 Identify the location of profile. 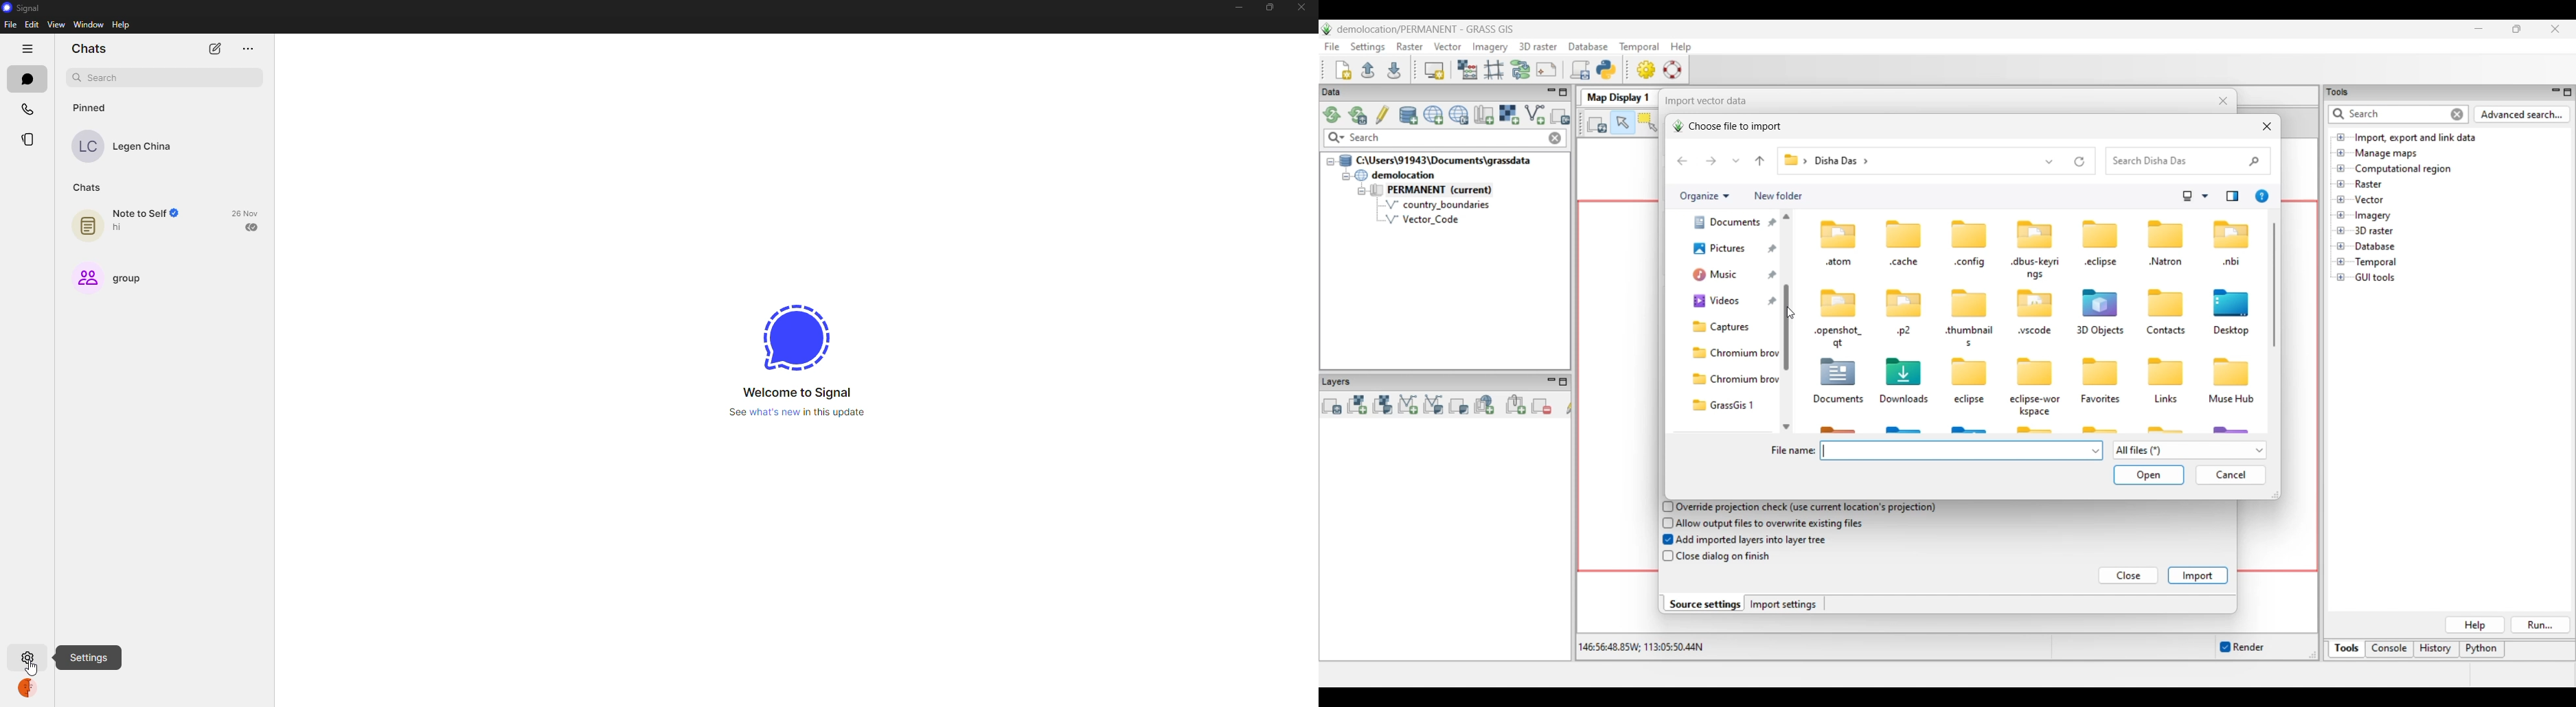
(30, 689).